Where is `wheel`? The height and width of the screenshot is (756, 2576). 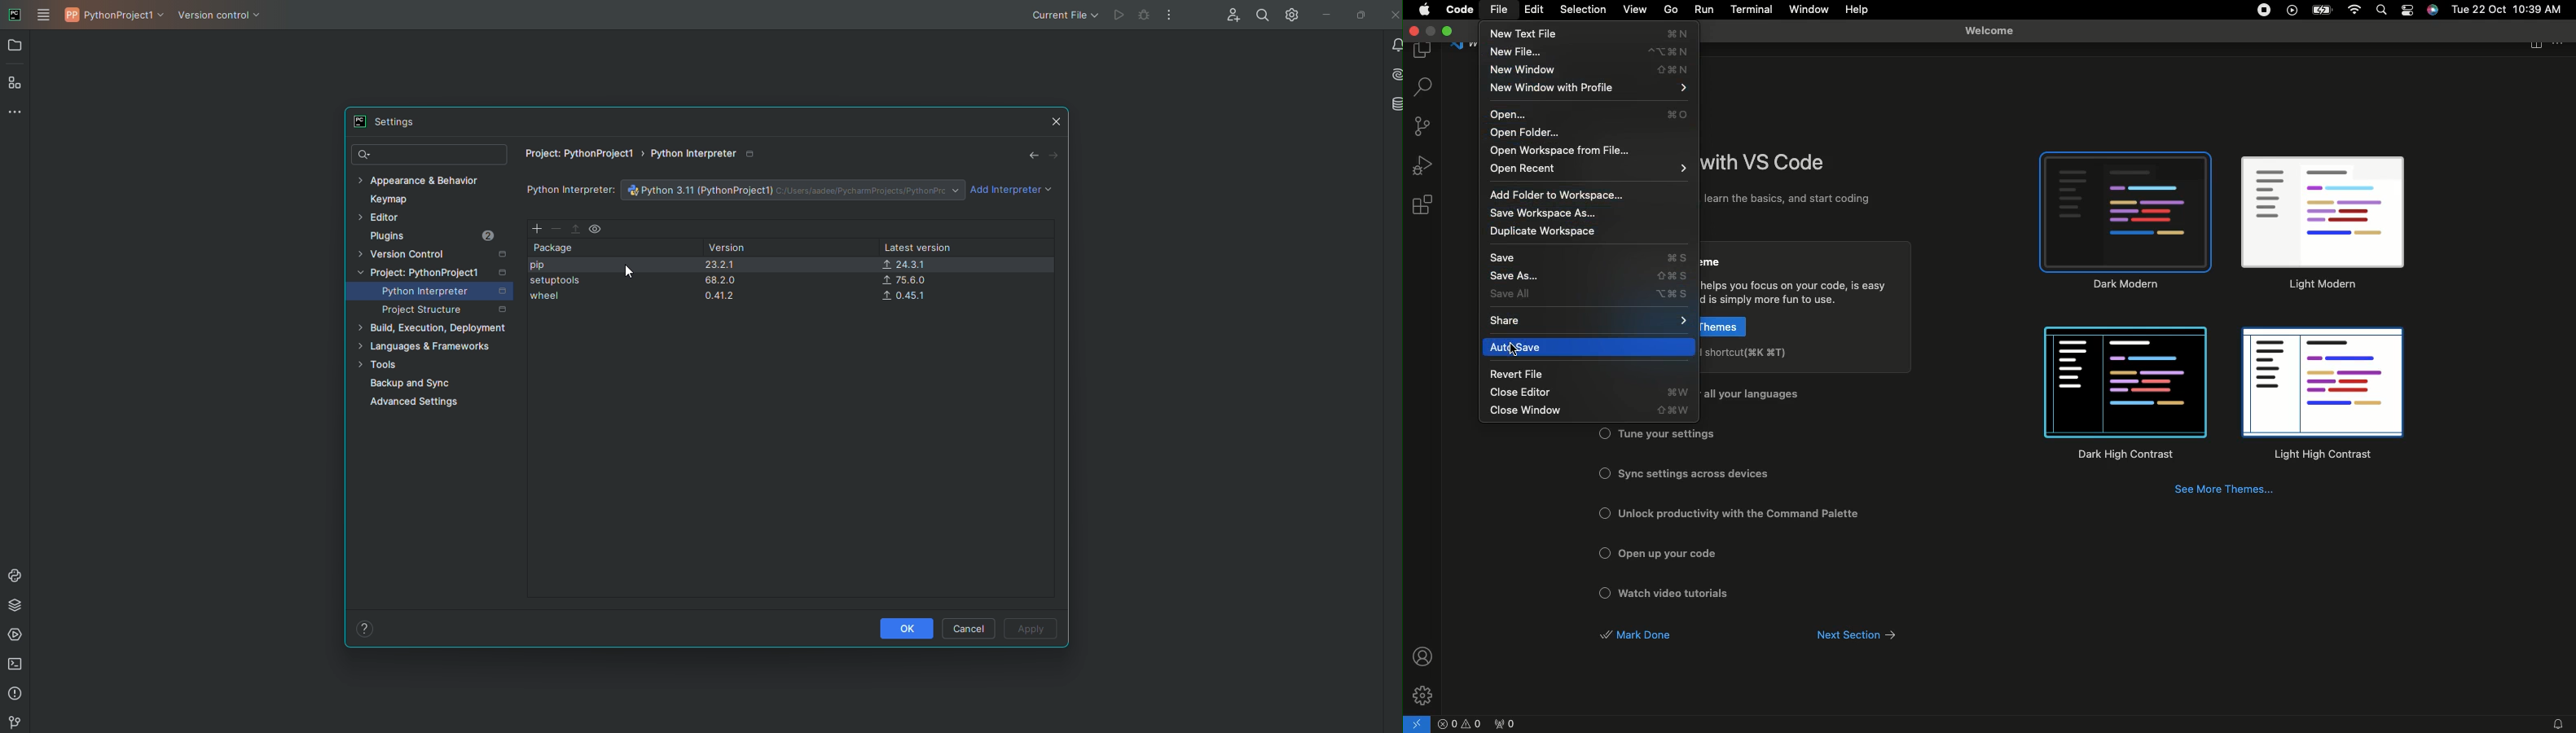 wheel is located at coordinates (546, 298).